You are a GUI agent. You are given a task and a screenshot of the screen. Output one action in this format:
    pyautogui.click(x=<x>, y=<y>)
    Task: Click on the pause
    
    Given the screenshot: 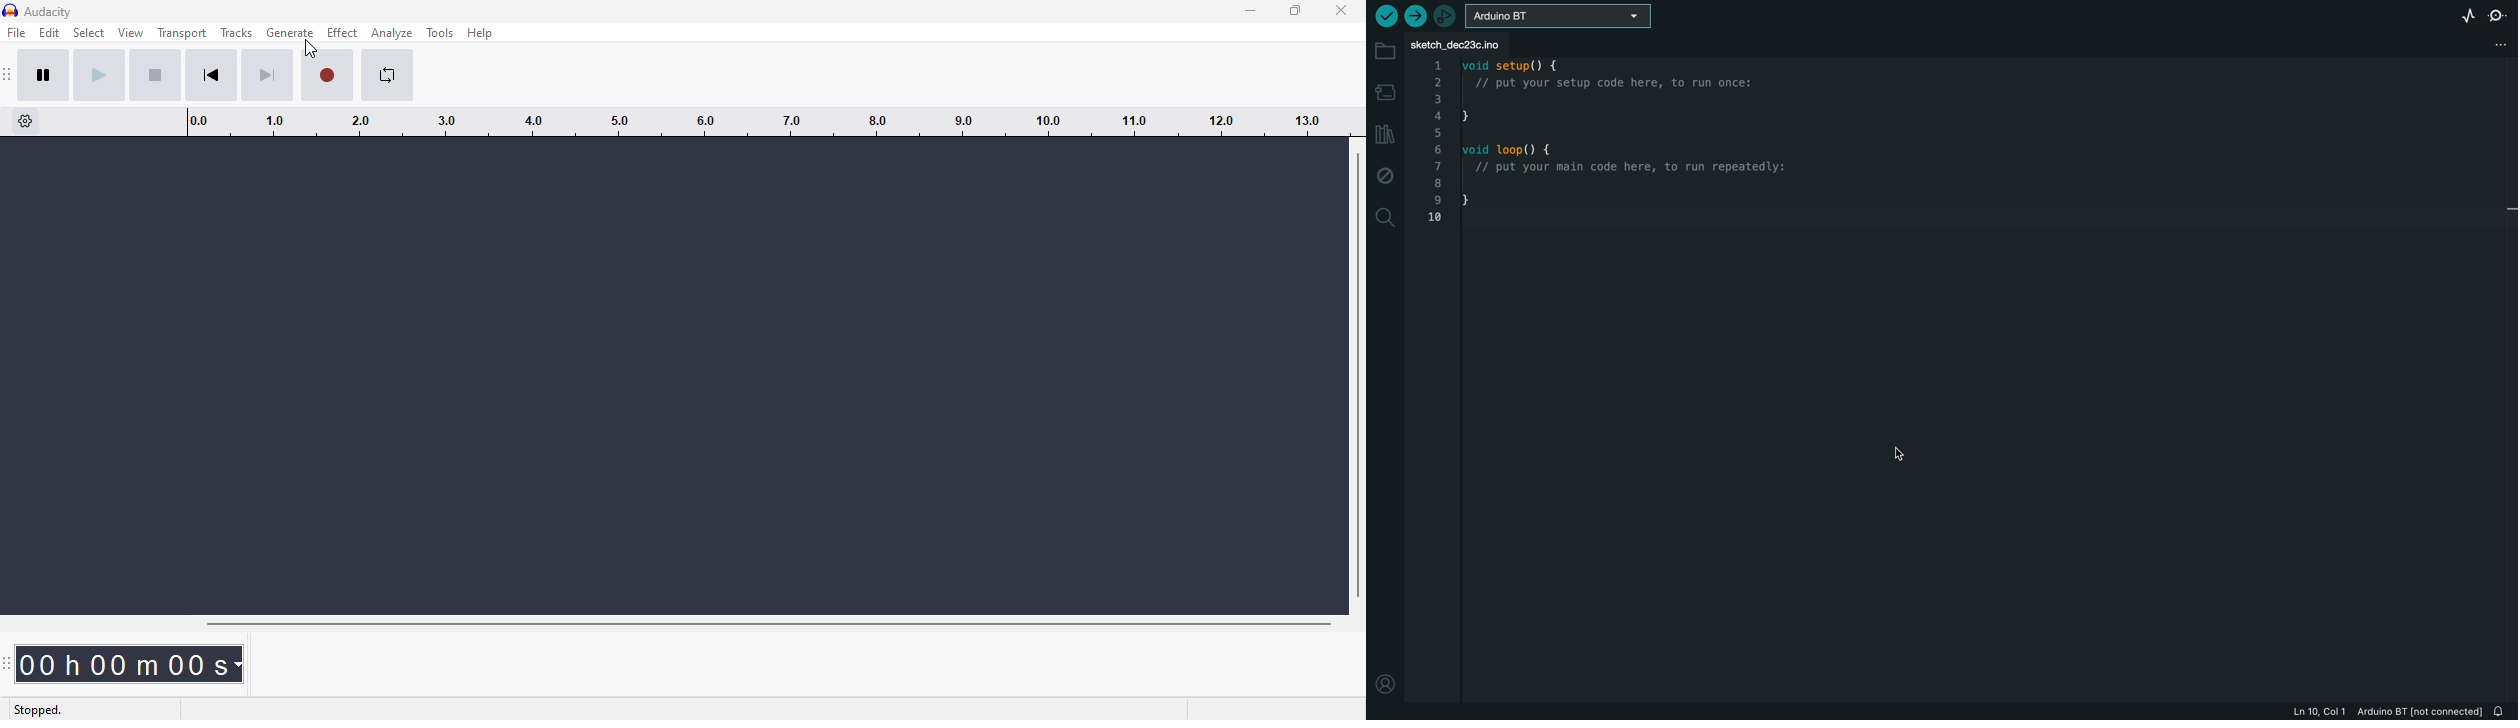 What is the action you would take?
    pyautogui.click(x=44, y=75)
    